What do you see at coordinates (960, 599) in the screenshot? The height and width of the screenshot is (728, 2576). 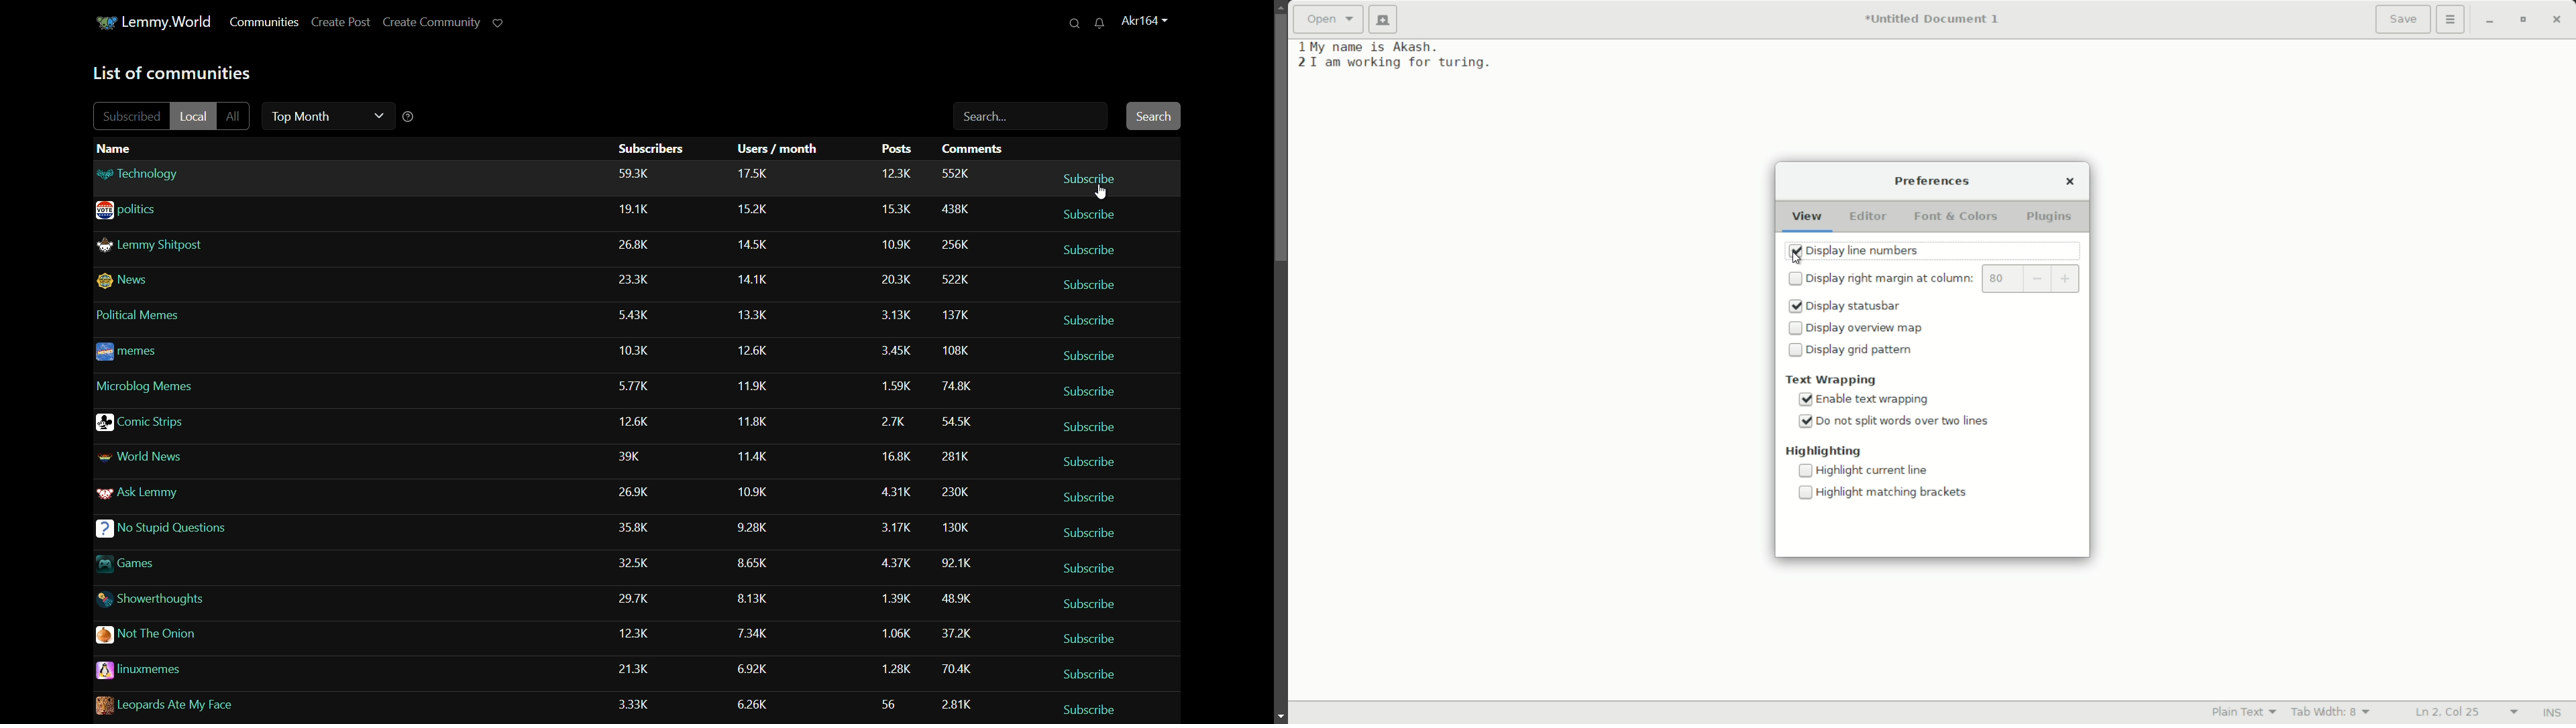 I see `comments` at bounding box center [960, 599].